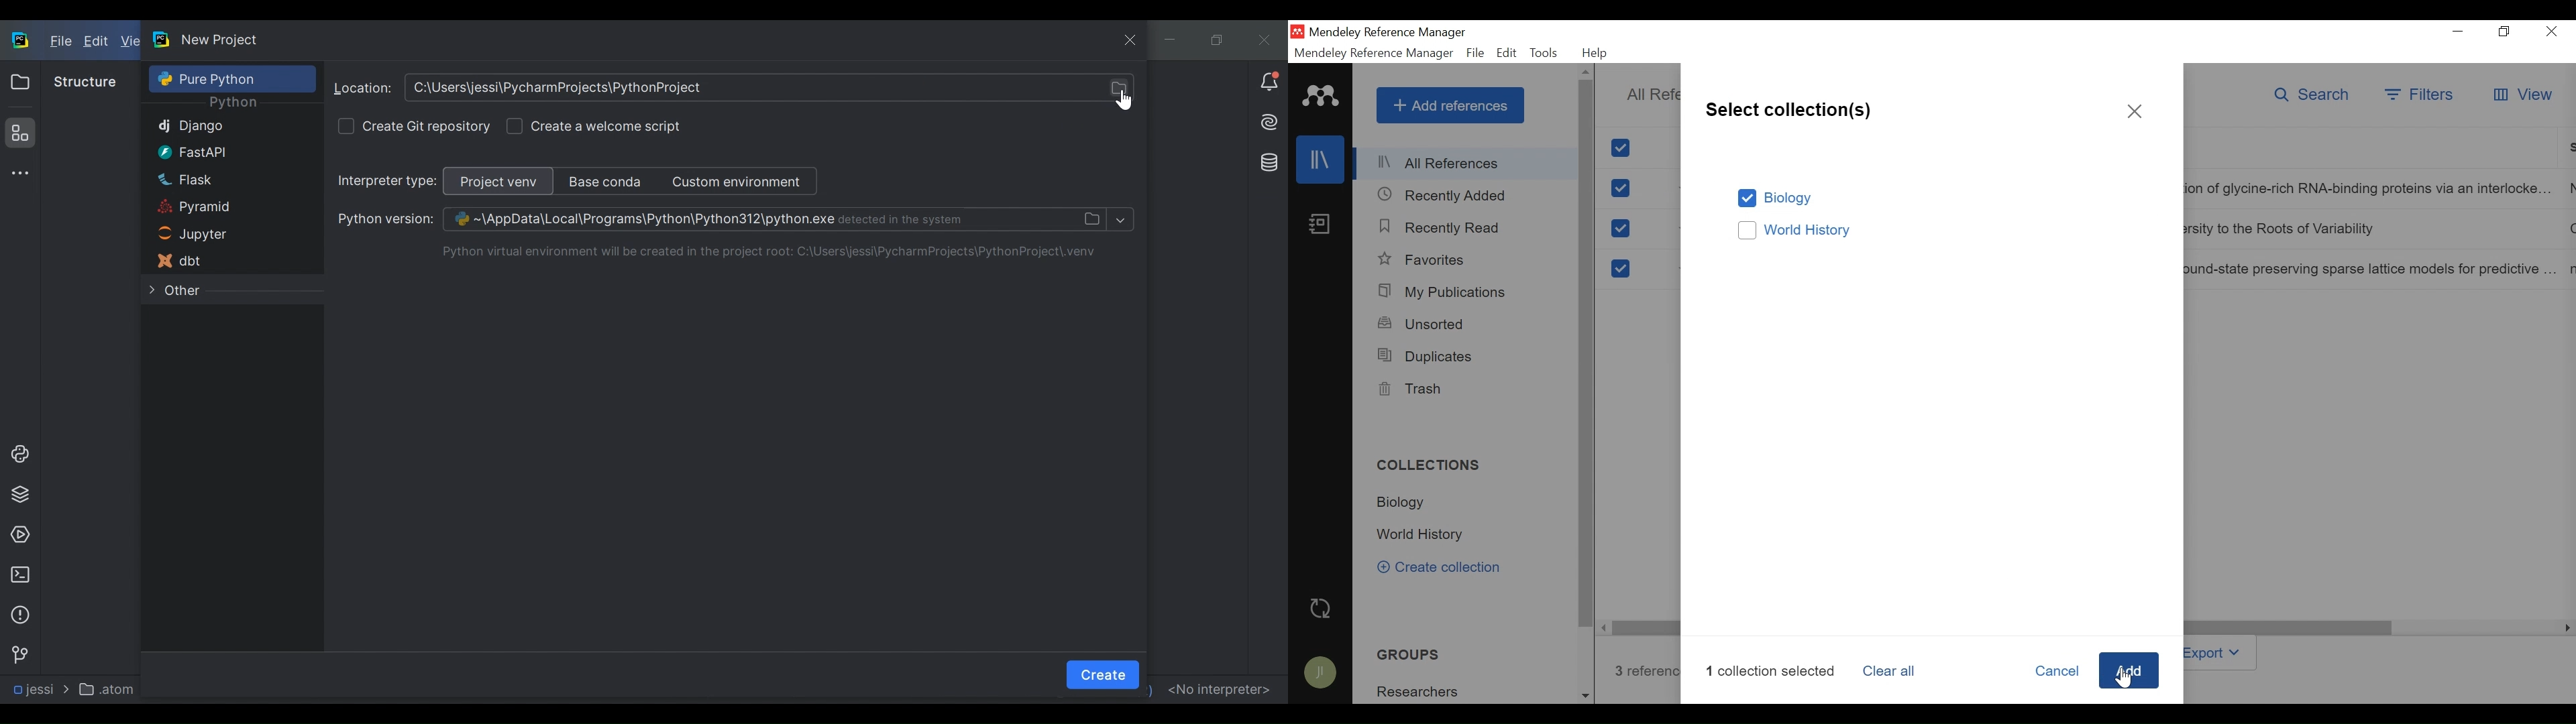  What do you see at coordinates (1605, 627) in the screenshot?
I see `Scroll Right` at bounding box center [1605, 627].